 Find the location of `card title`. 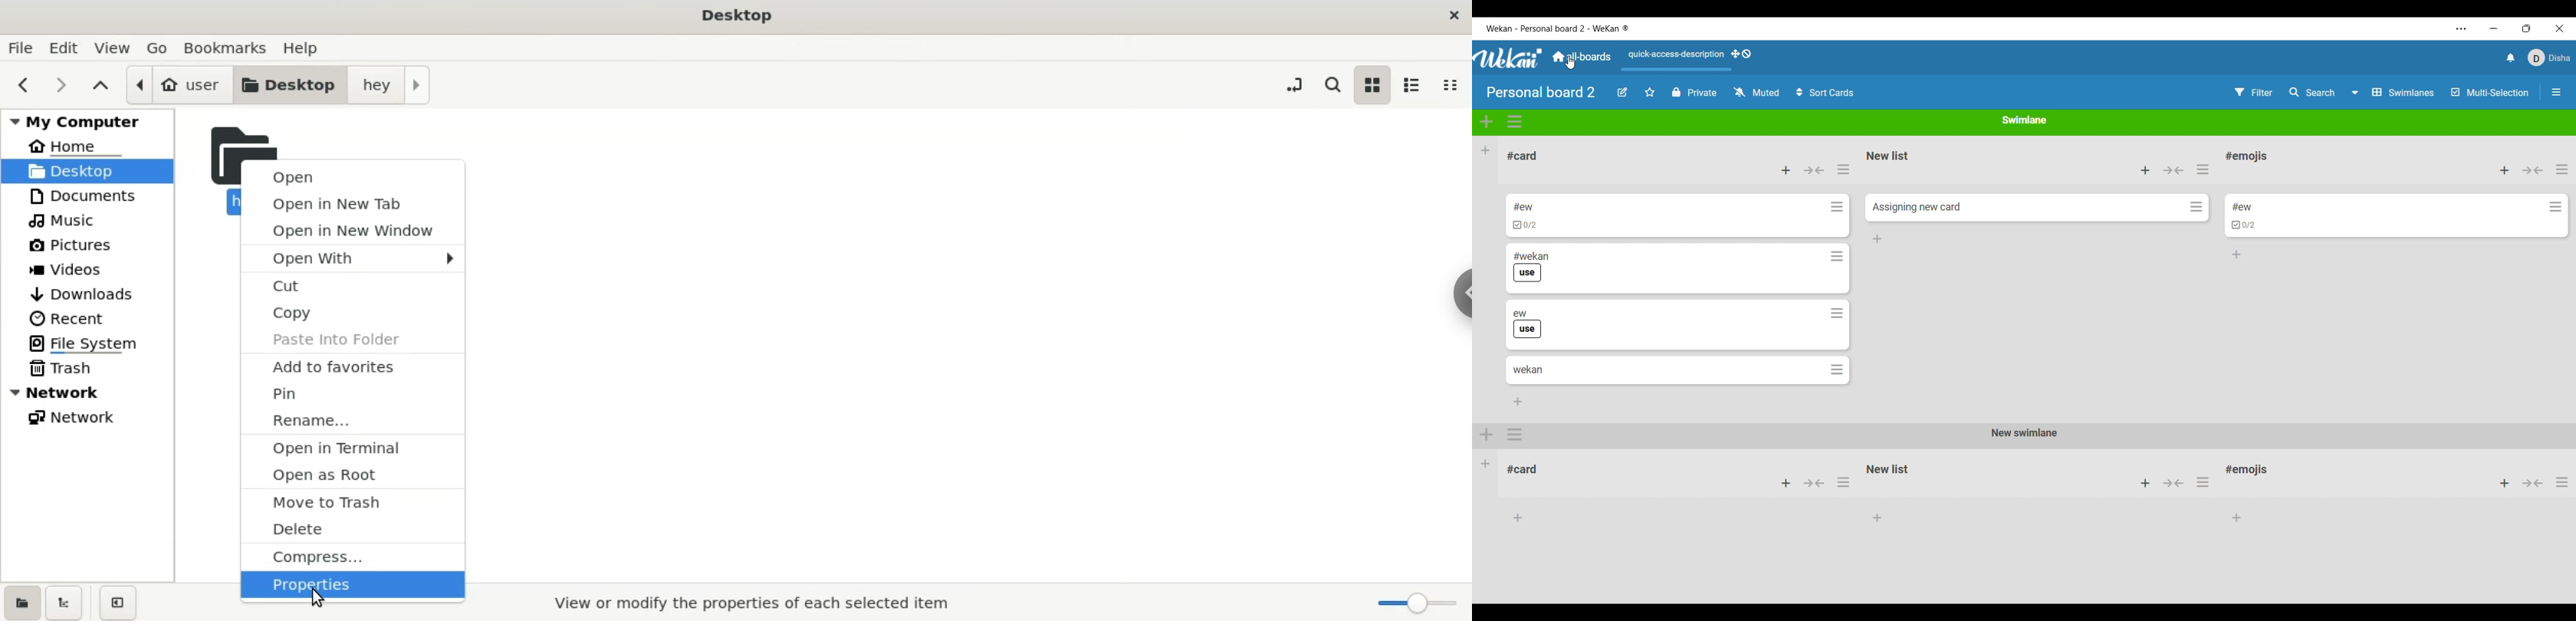

card title is located at coordinates (1903, 471).